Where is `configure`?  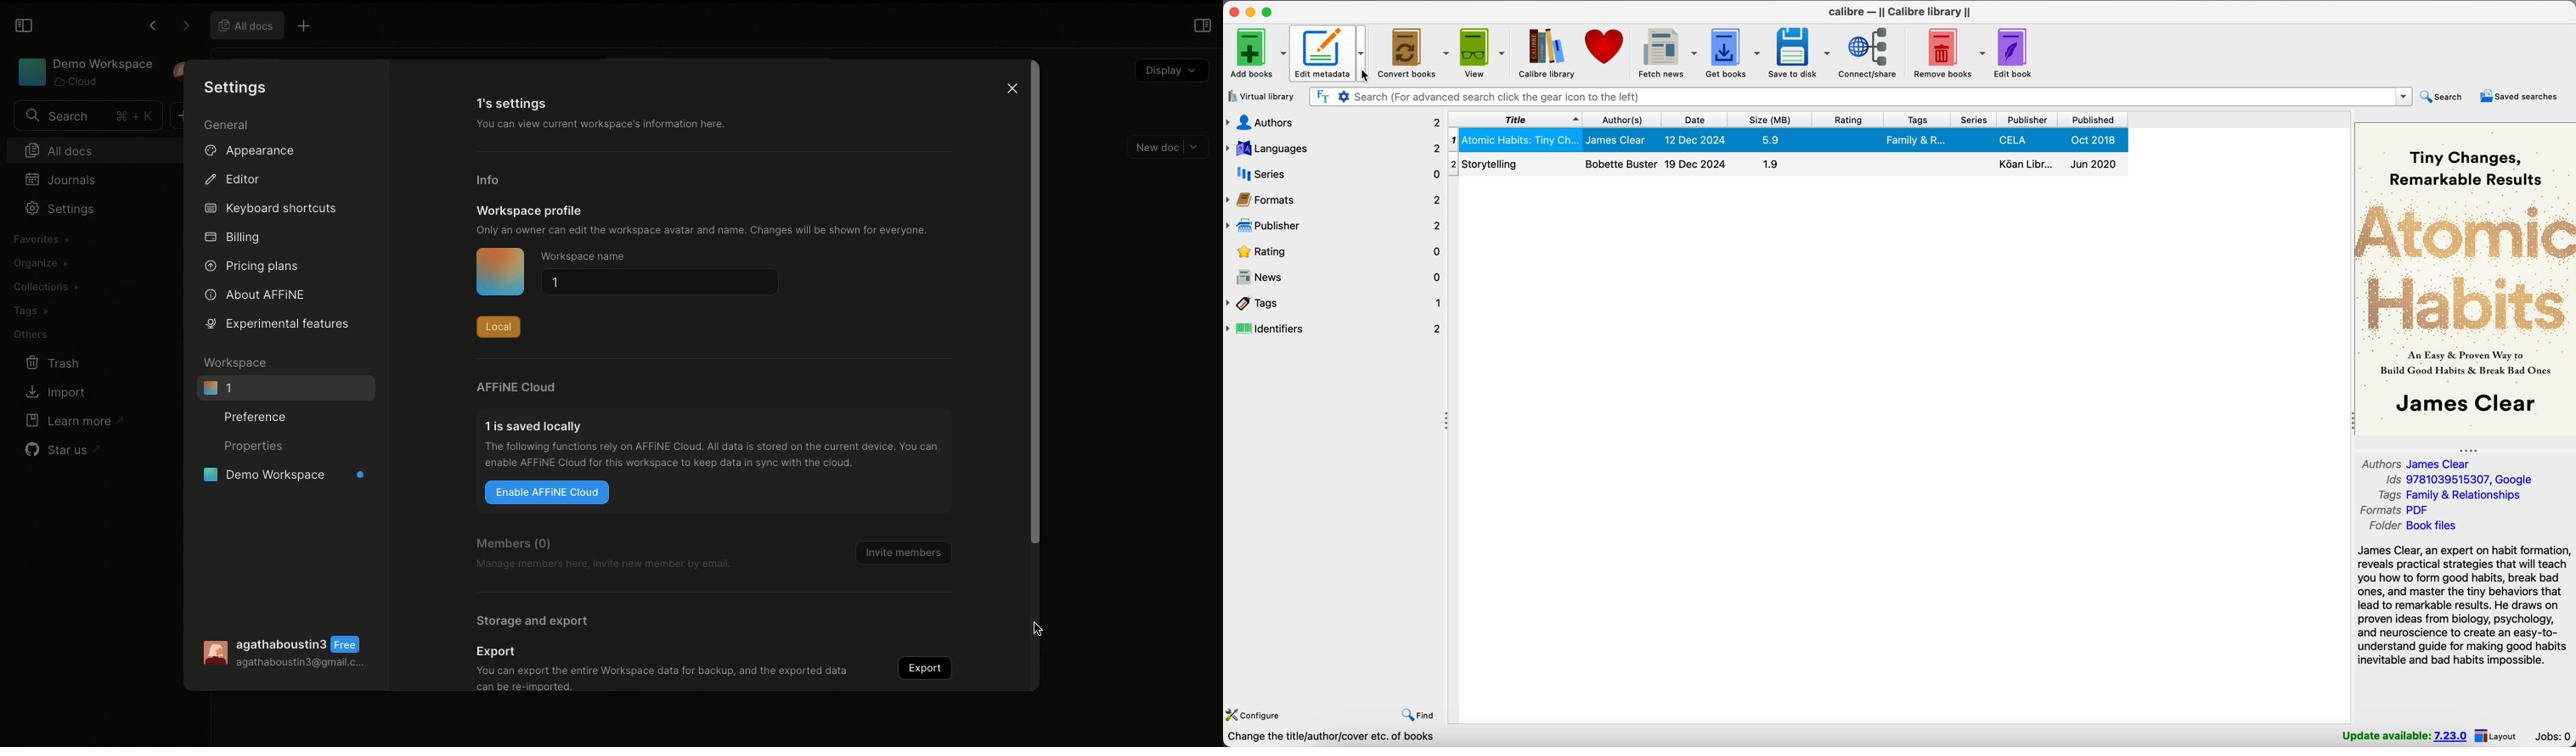
configure is located at coordinates (1254, 713).